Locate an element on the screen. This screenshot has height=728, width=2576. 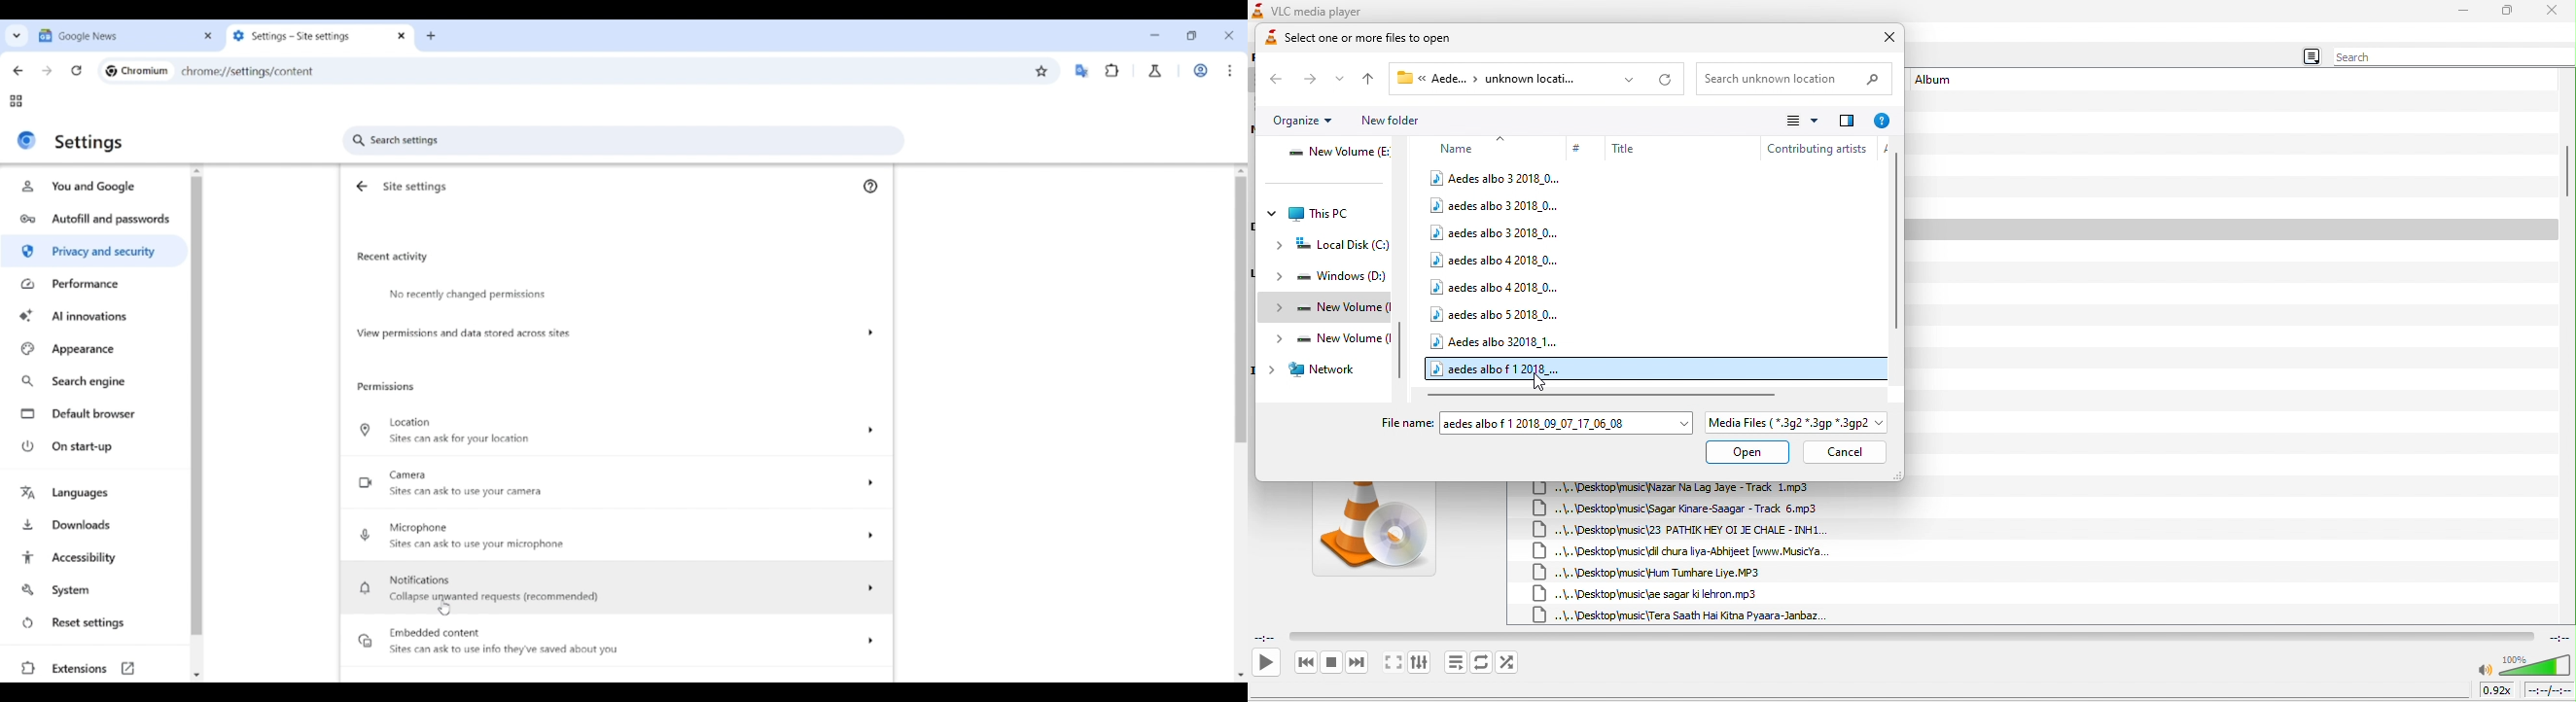
aedes albo f 1 2018_09_07_17_06_08 is located at coordinates (1567, 422).